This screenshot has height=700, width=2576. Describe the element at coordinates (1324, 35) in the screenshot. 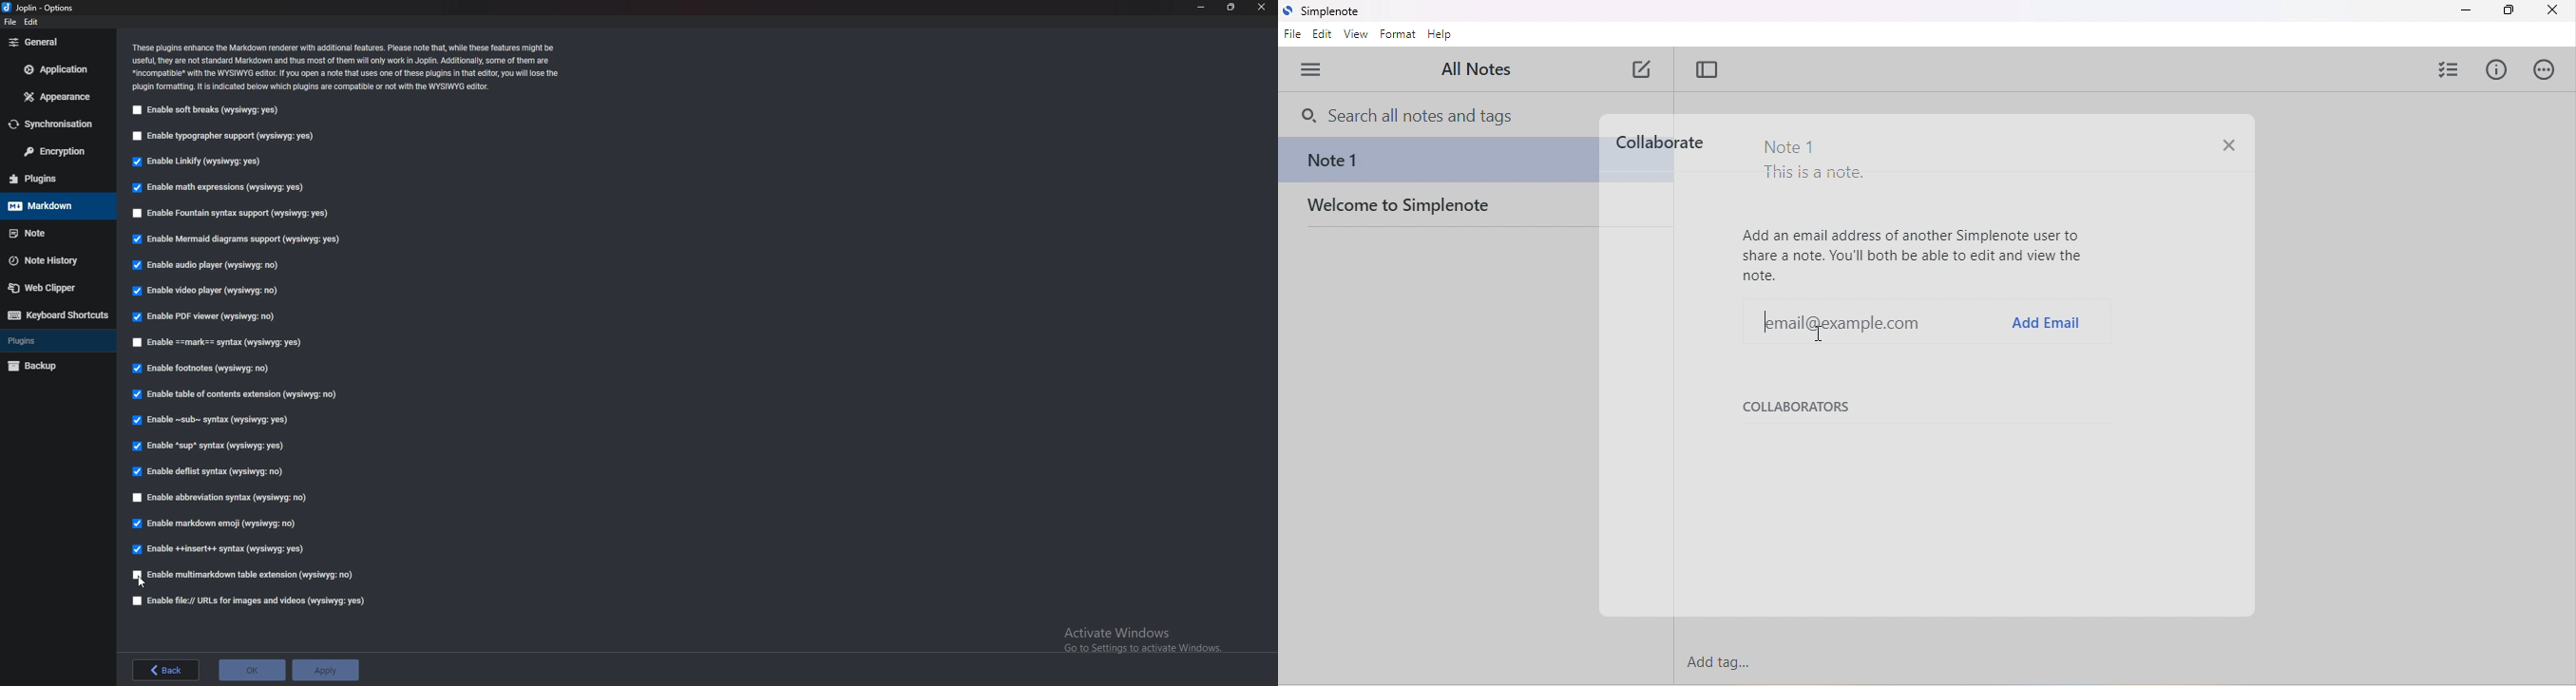

I see `edit` at that location.